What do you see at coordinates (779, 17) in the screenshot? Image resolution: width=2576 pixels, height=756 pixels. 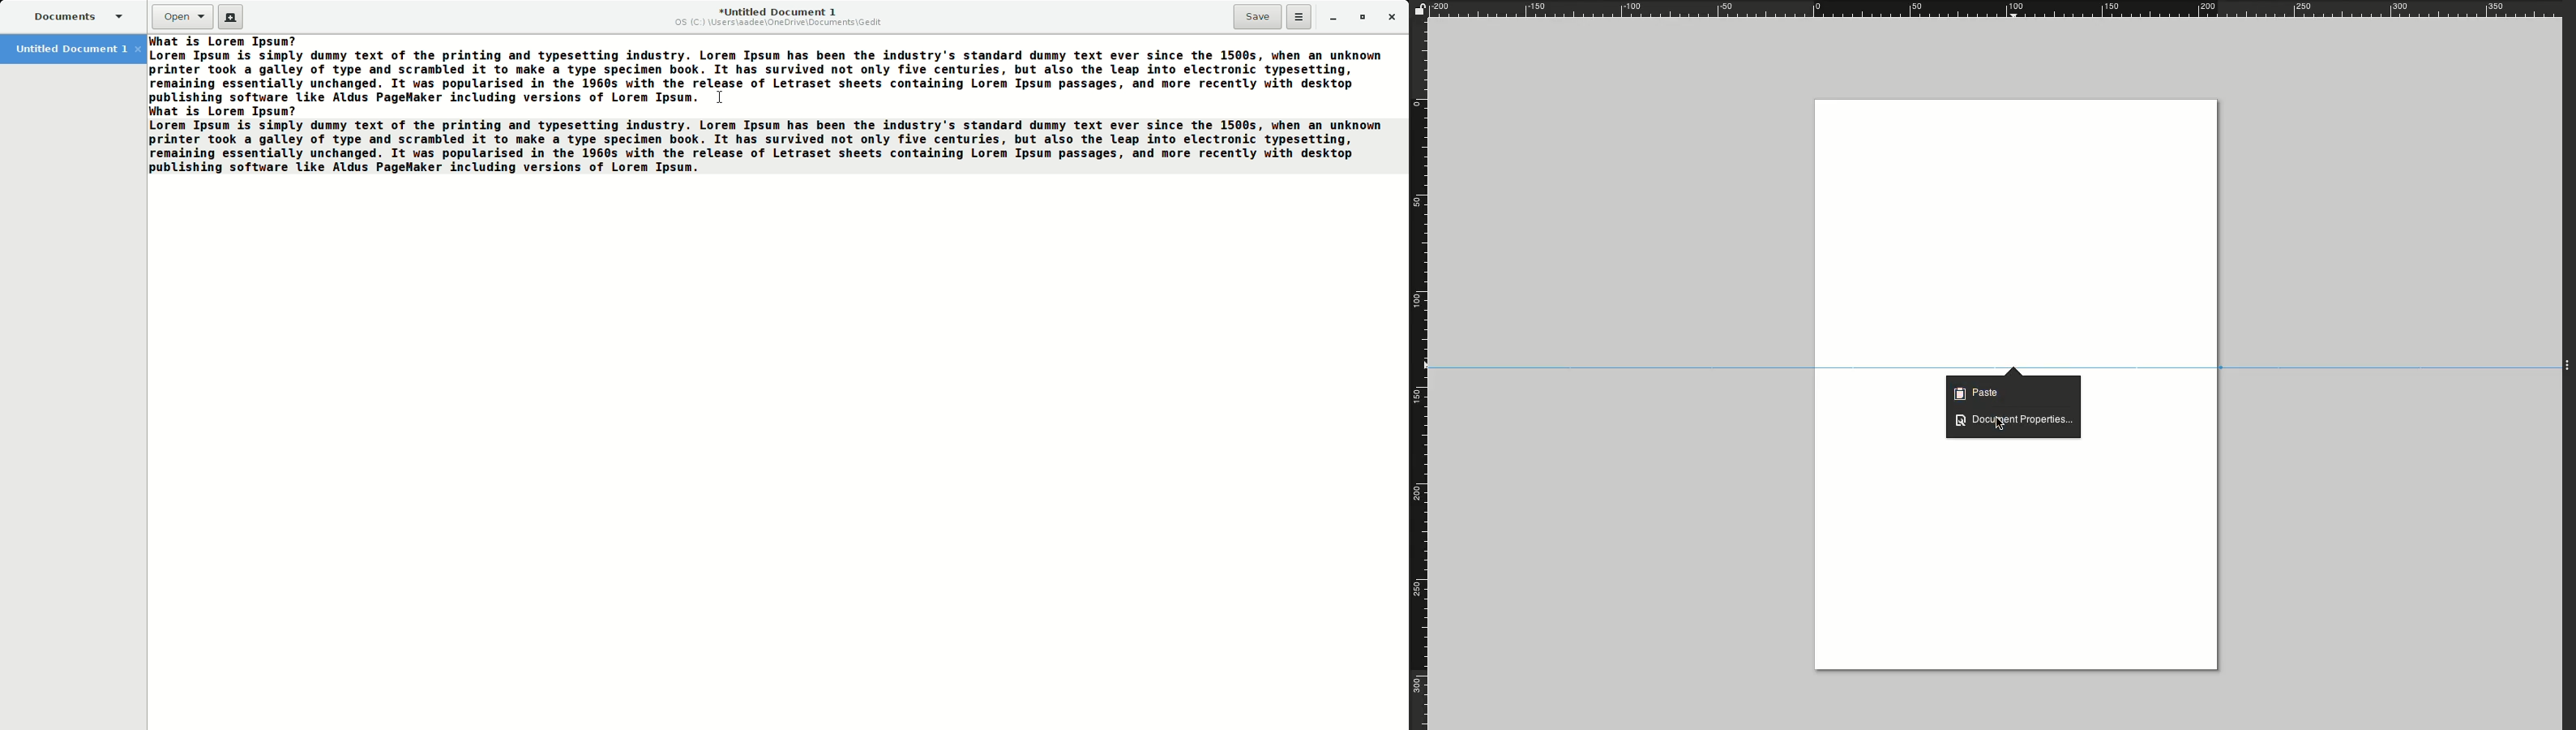 I see `Untitled Document 1` at bounding box center [779, 17].